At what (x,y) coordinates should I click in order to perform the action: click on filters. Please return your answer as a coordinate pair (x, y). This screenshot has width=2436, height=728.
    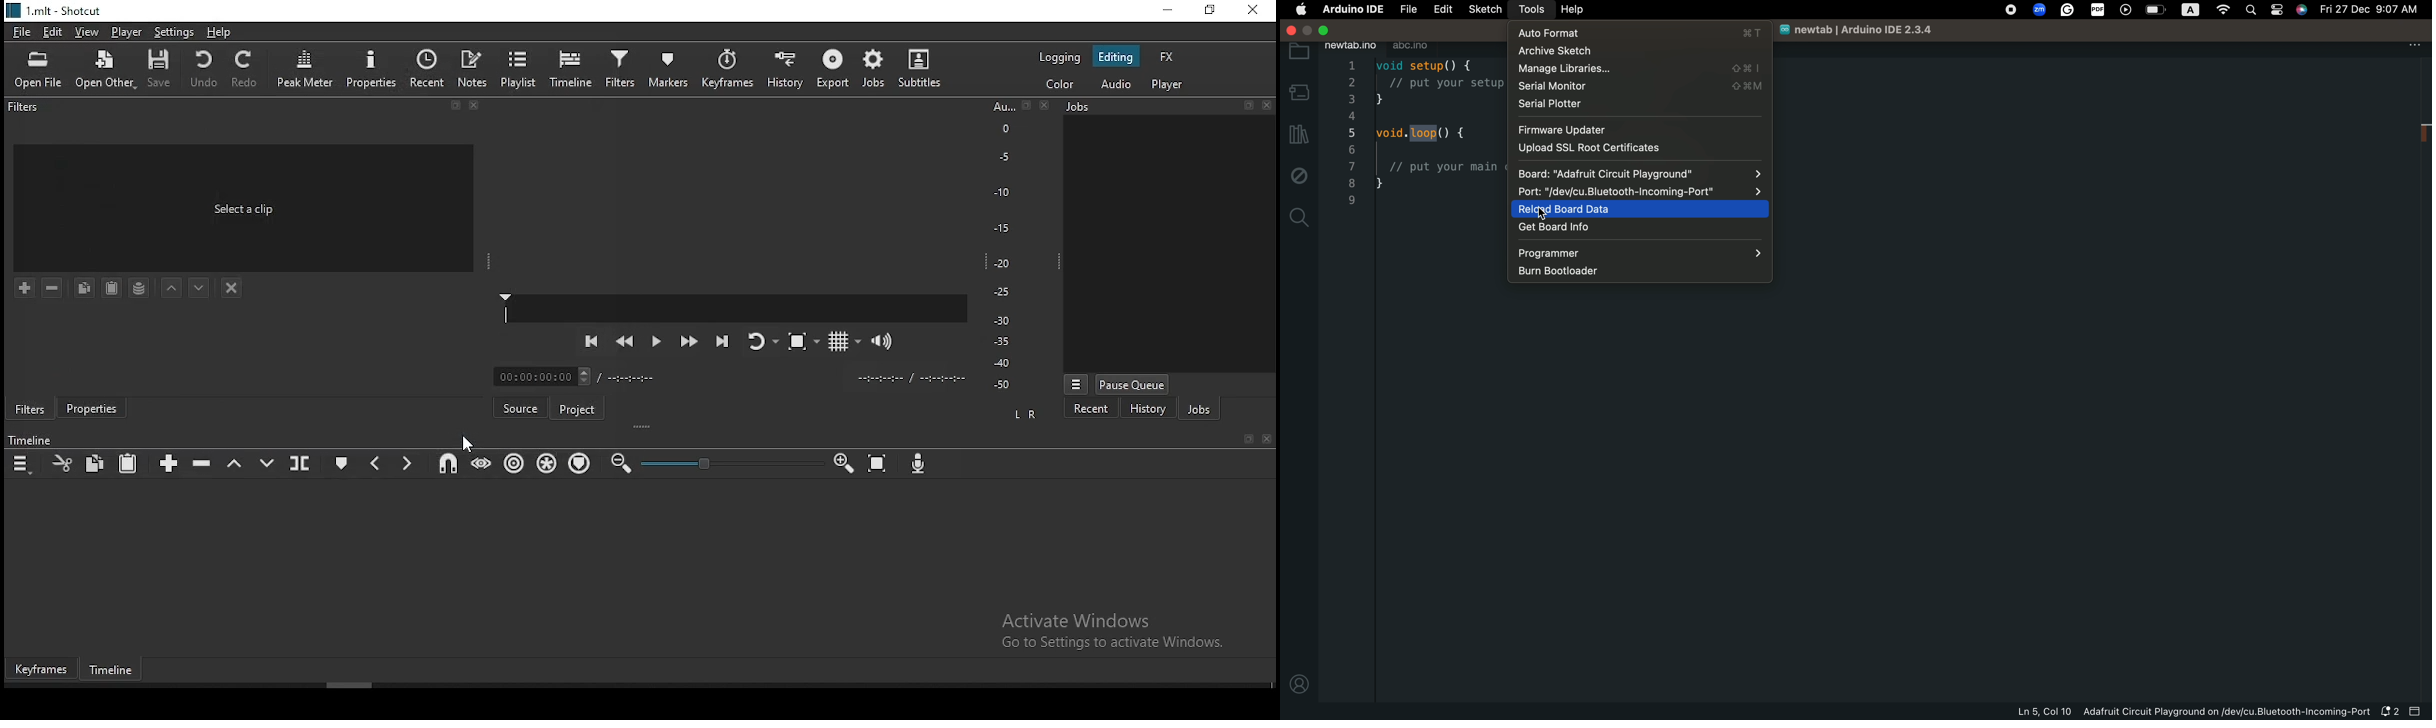
    Looking at the image, I should click on (620, 69).